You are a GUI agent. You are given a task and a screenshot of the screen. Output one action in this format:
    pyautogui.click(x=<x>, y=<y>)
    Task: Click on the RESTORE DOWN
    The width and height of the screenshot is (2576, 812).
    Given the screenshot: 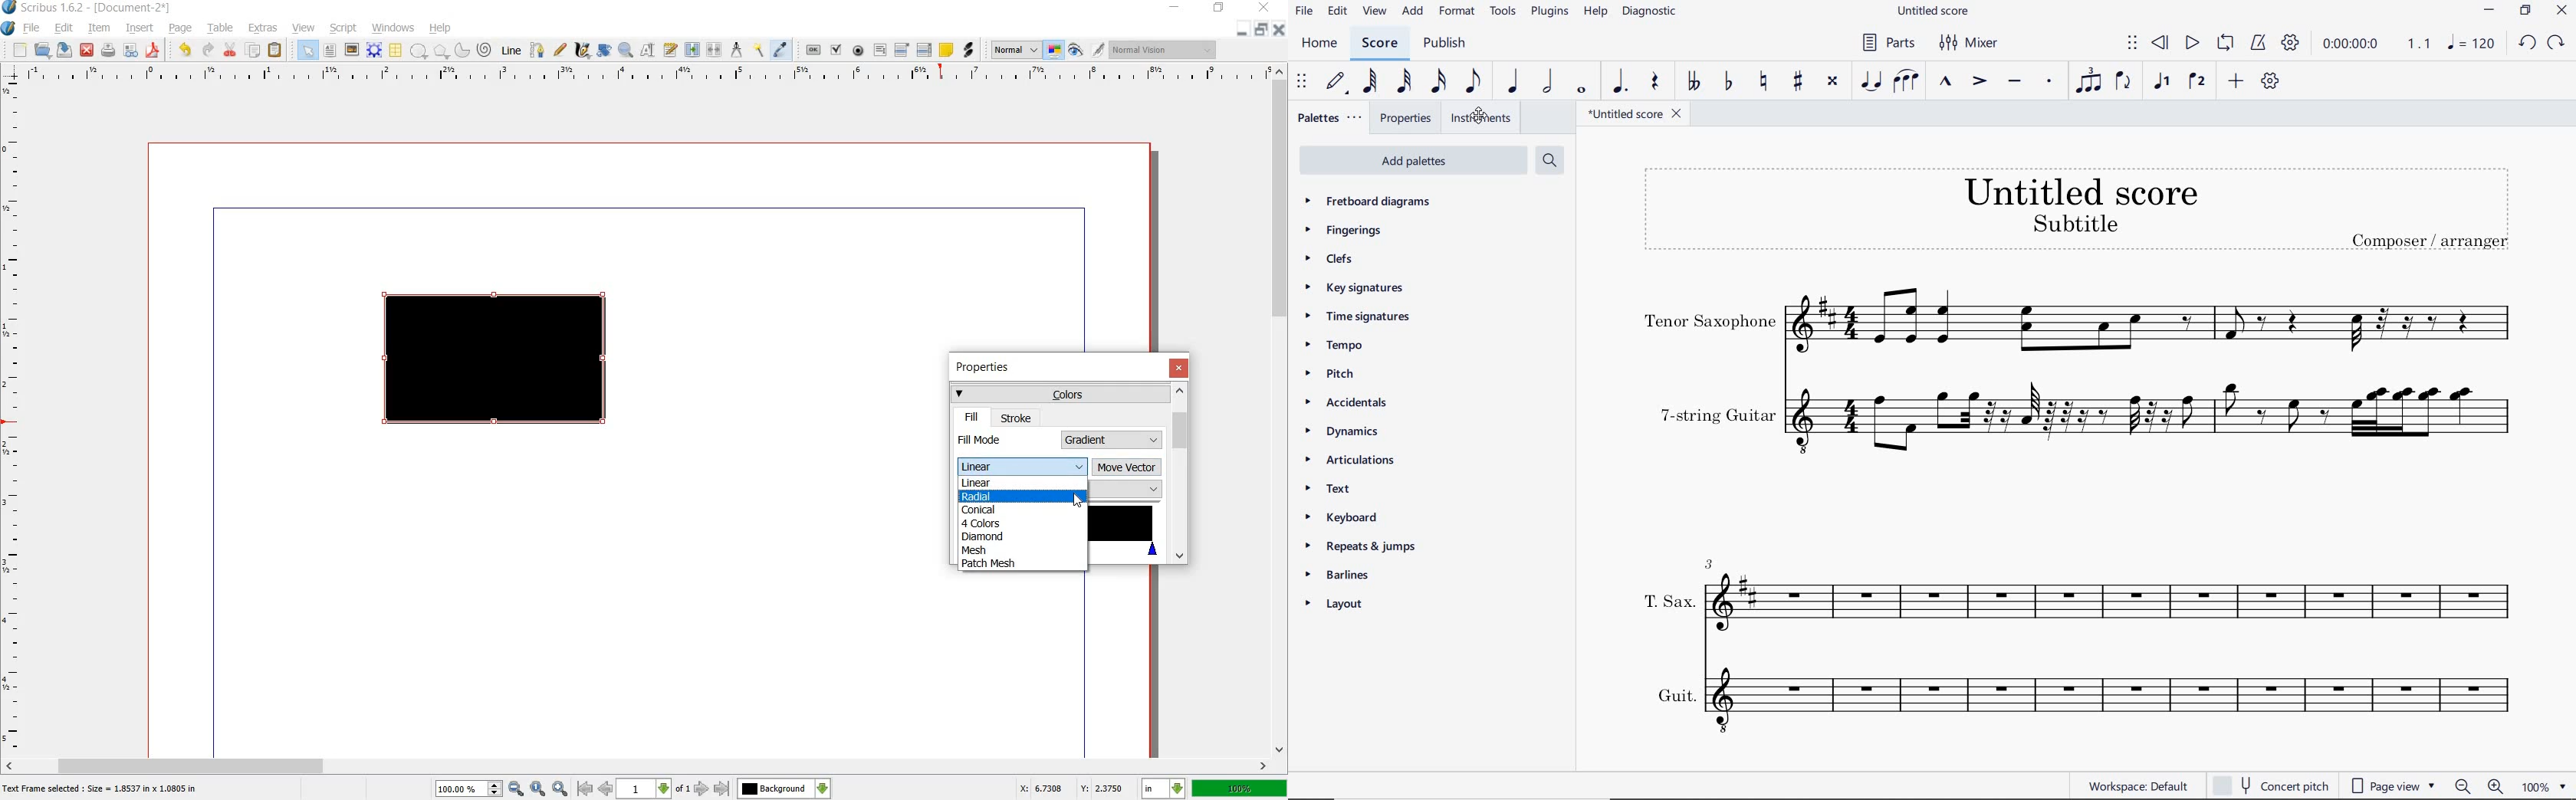 What is the action you would take?
    pyautogui.click(x=2528, y=11)
    